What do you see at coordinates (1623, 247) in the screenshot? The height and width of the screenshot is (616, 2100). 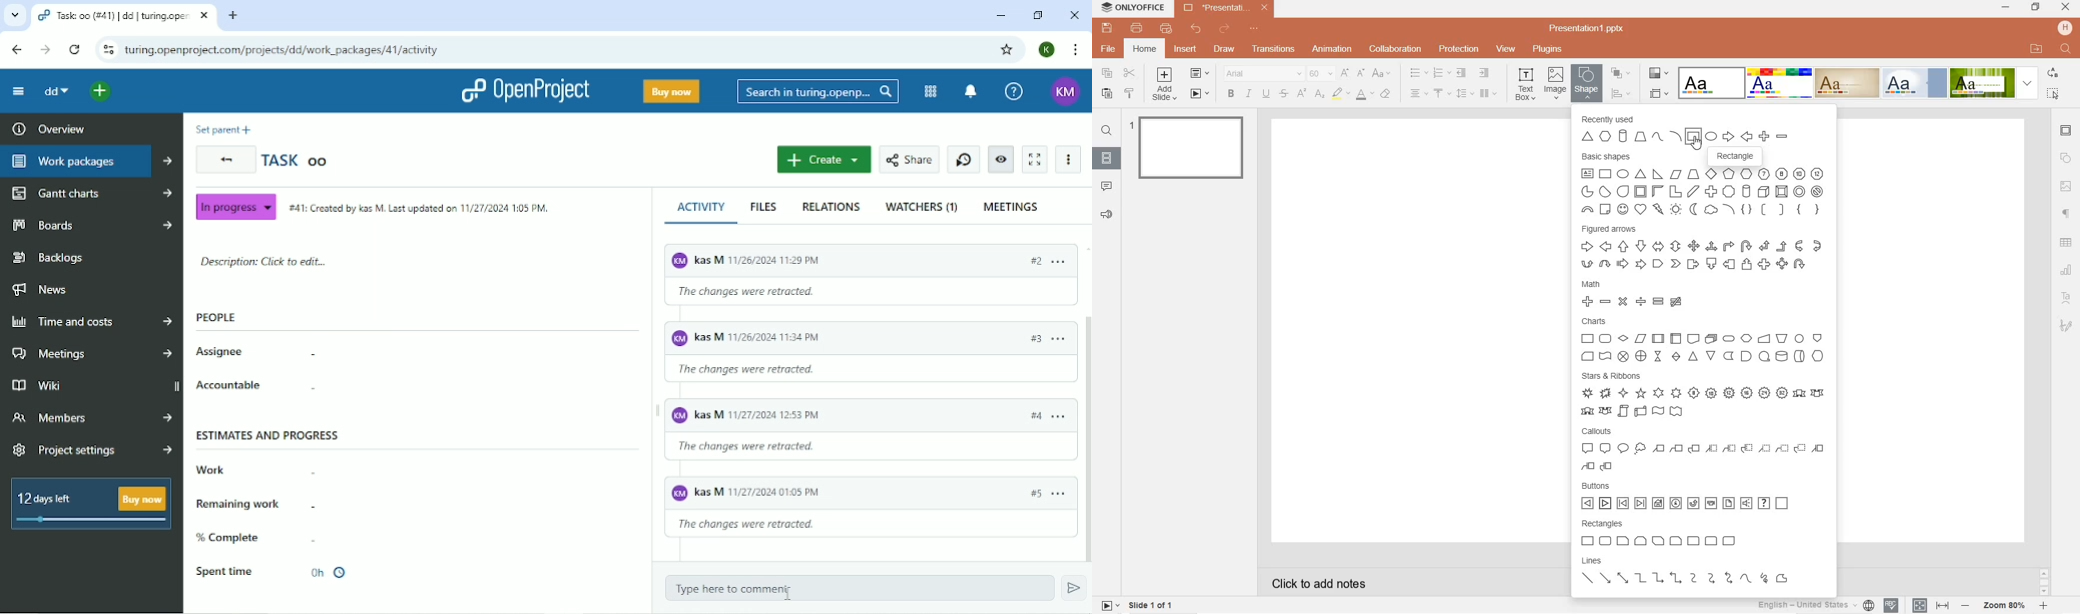 I see `Up Arrow` at bounding box center [1623, 247].